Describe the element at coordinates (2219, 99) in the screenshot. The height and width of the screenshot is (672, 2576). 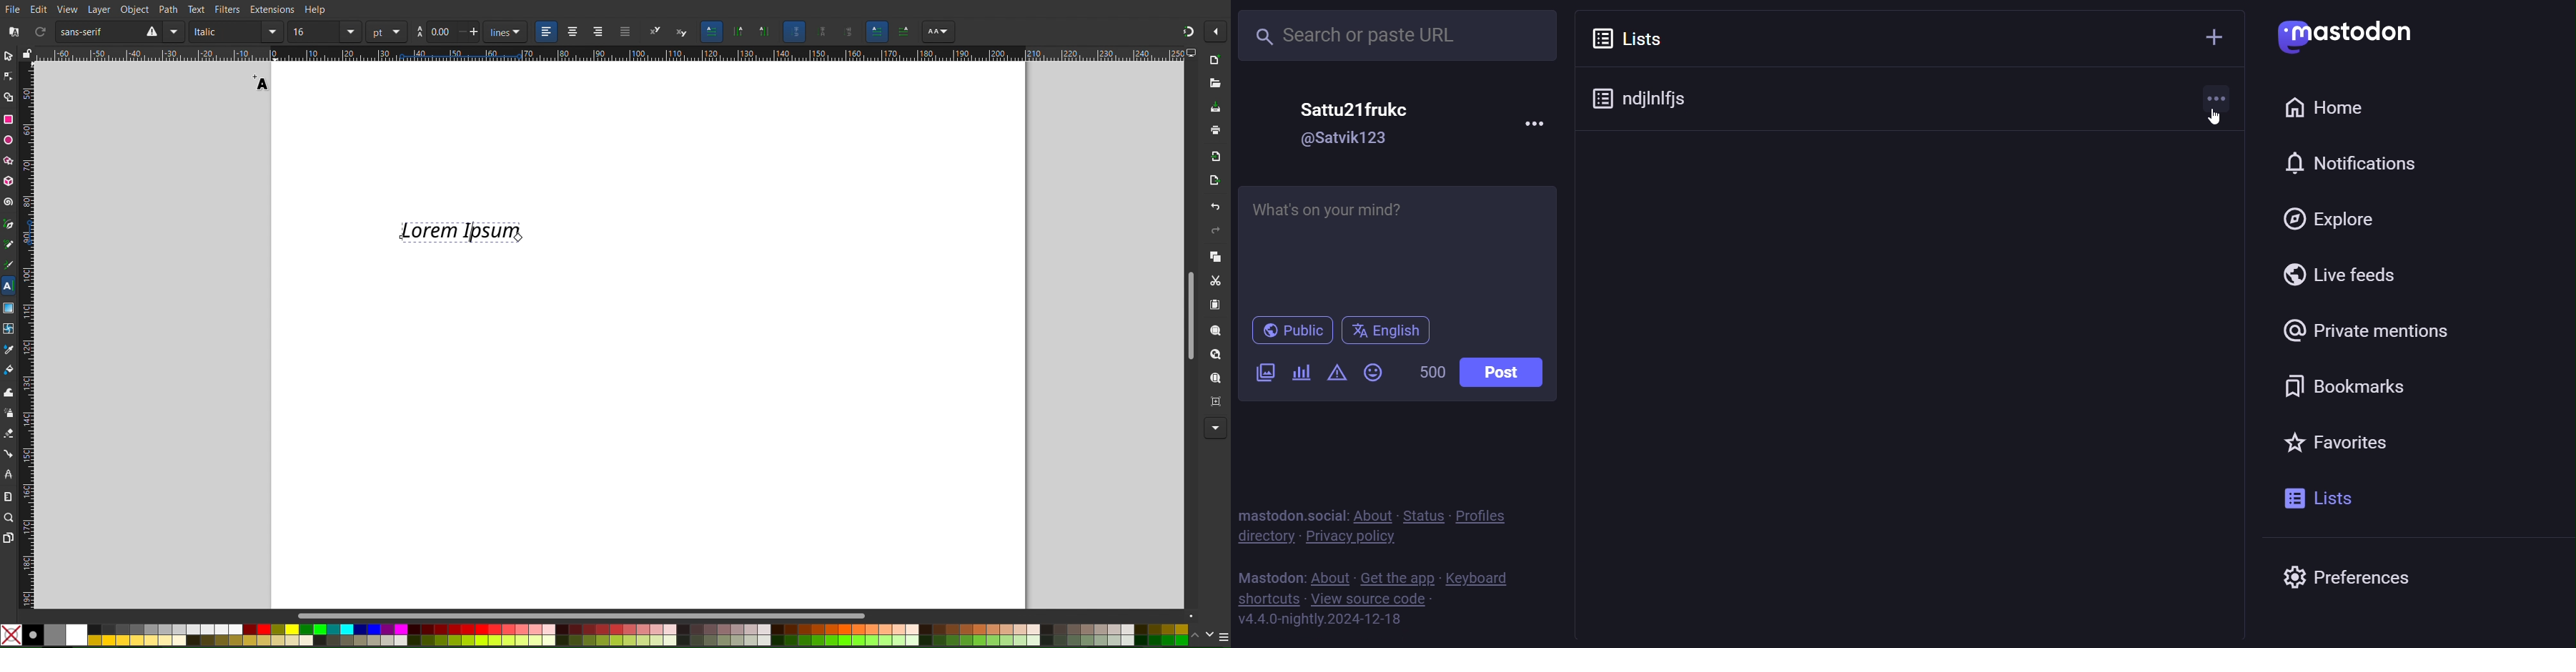
I see `more` at that location.